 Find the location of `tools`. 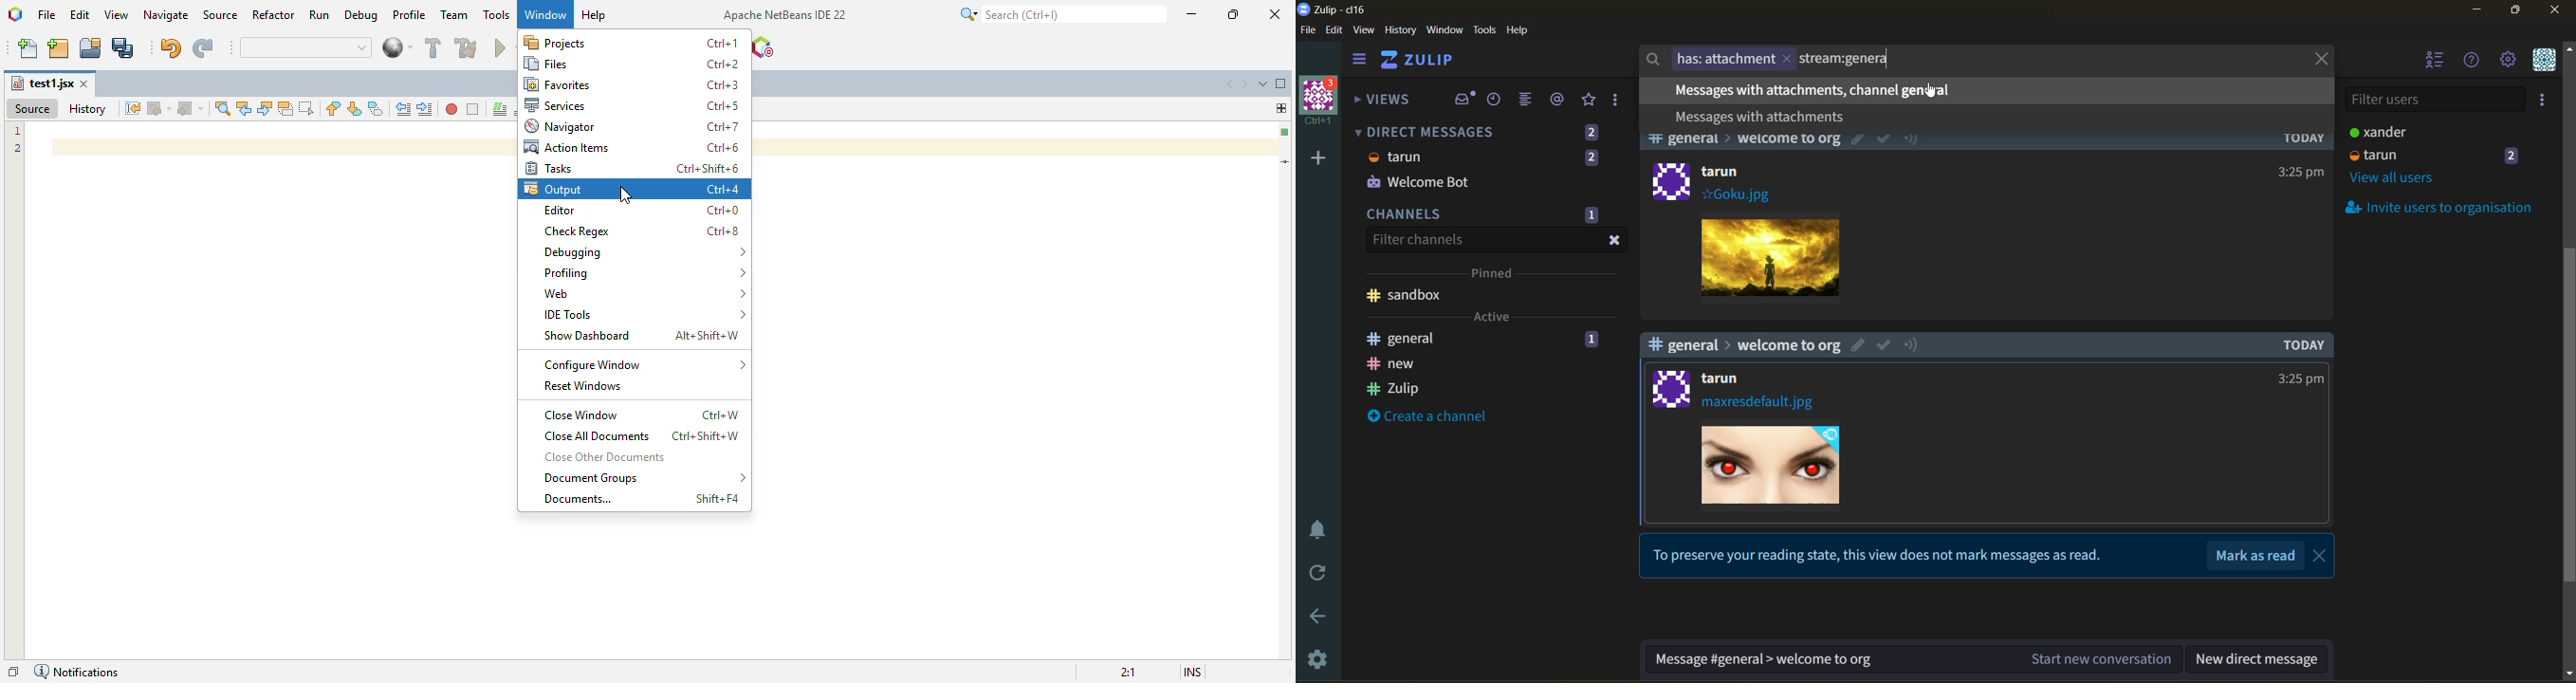

tools is located at coordinates (1484, 30).